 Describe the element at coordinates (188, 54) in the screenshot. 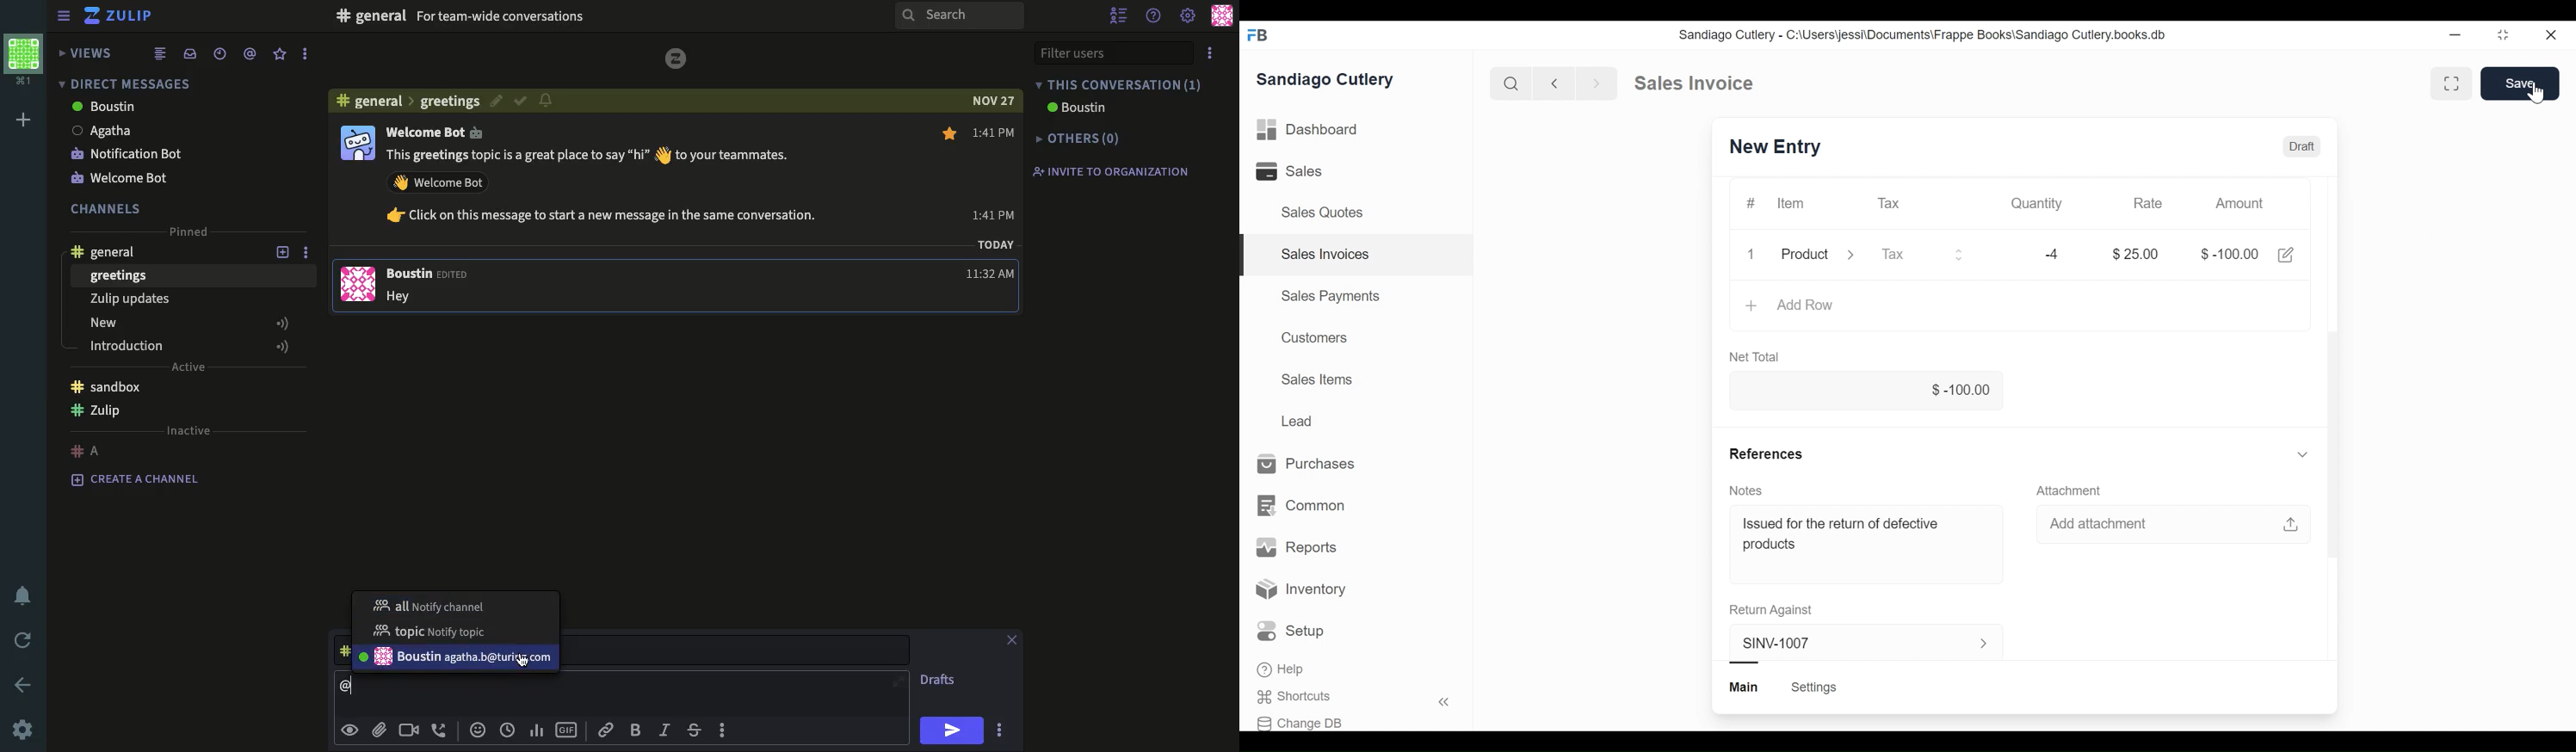

I see `inbox` at that location.